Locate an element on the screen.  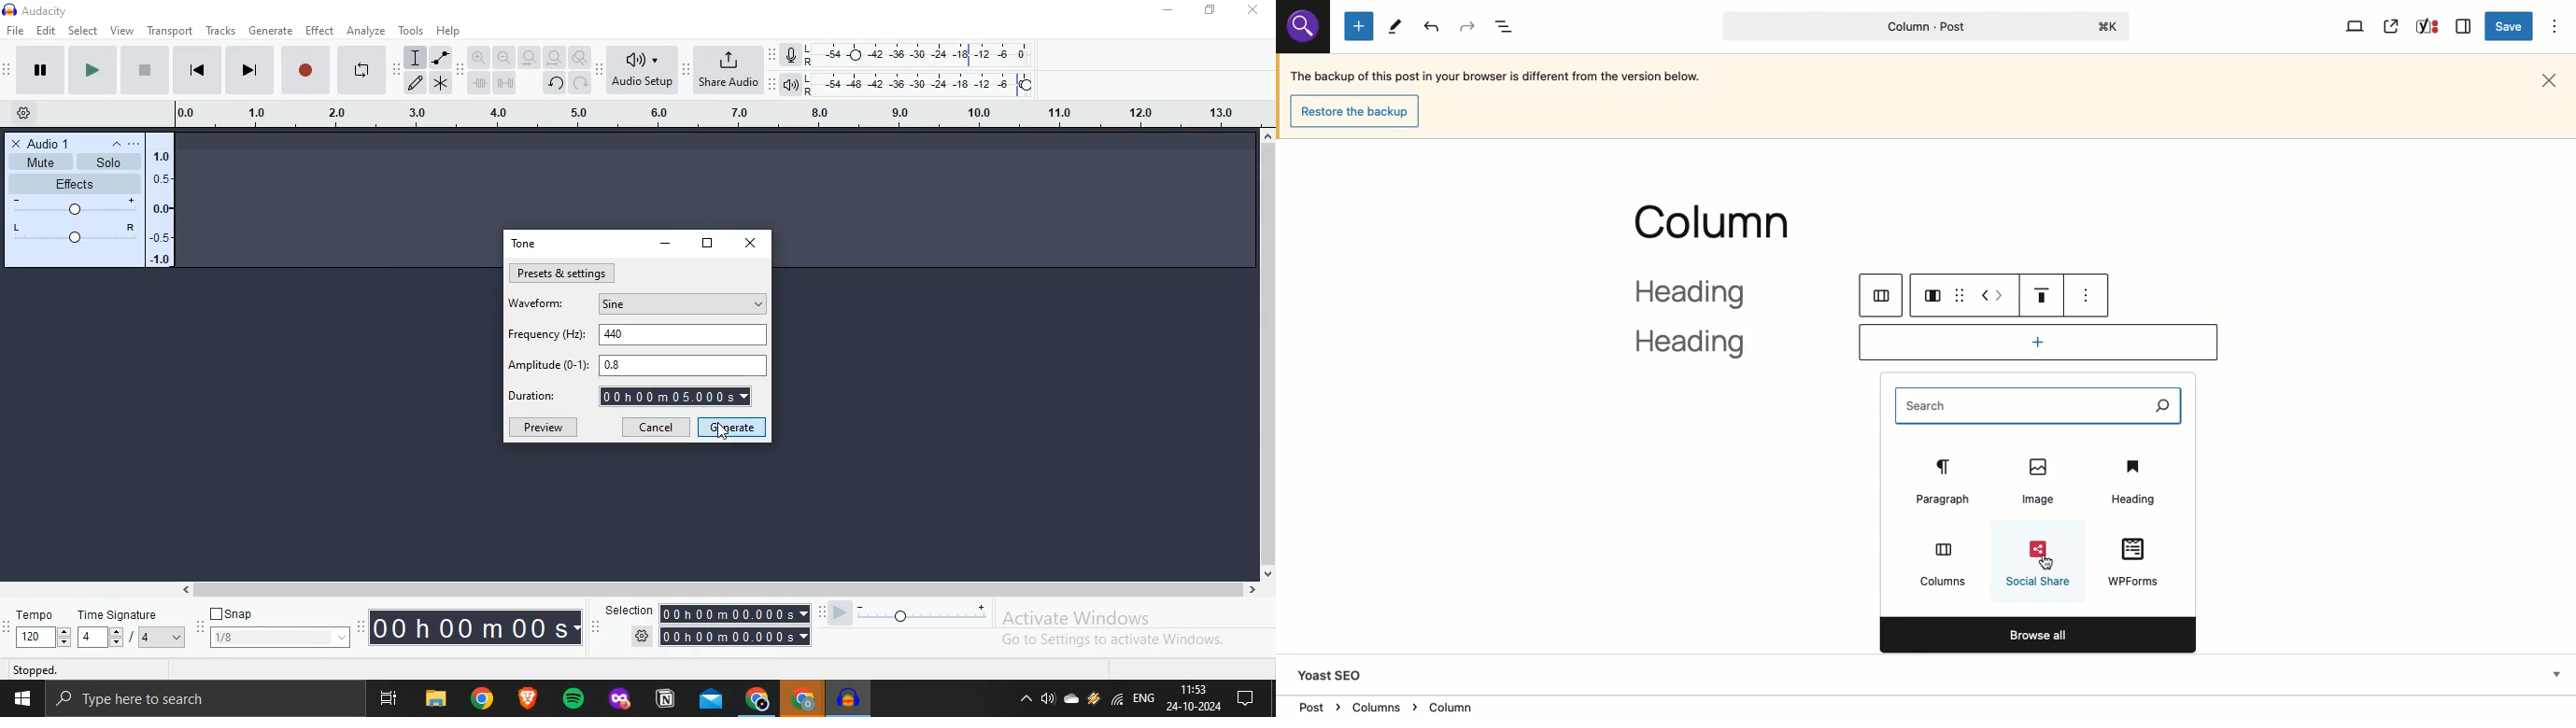
File is located at coordinates (435, 698).